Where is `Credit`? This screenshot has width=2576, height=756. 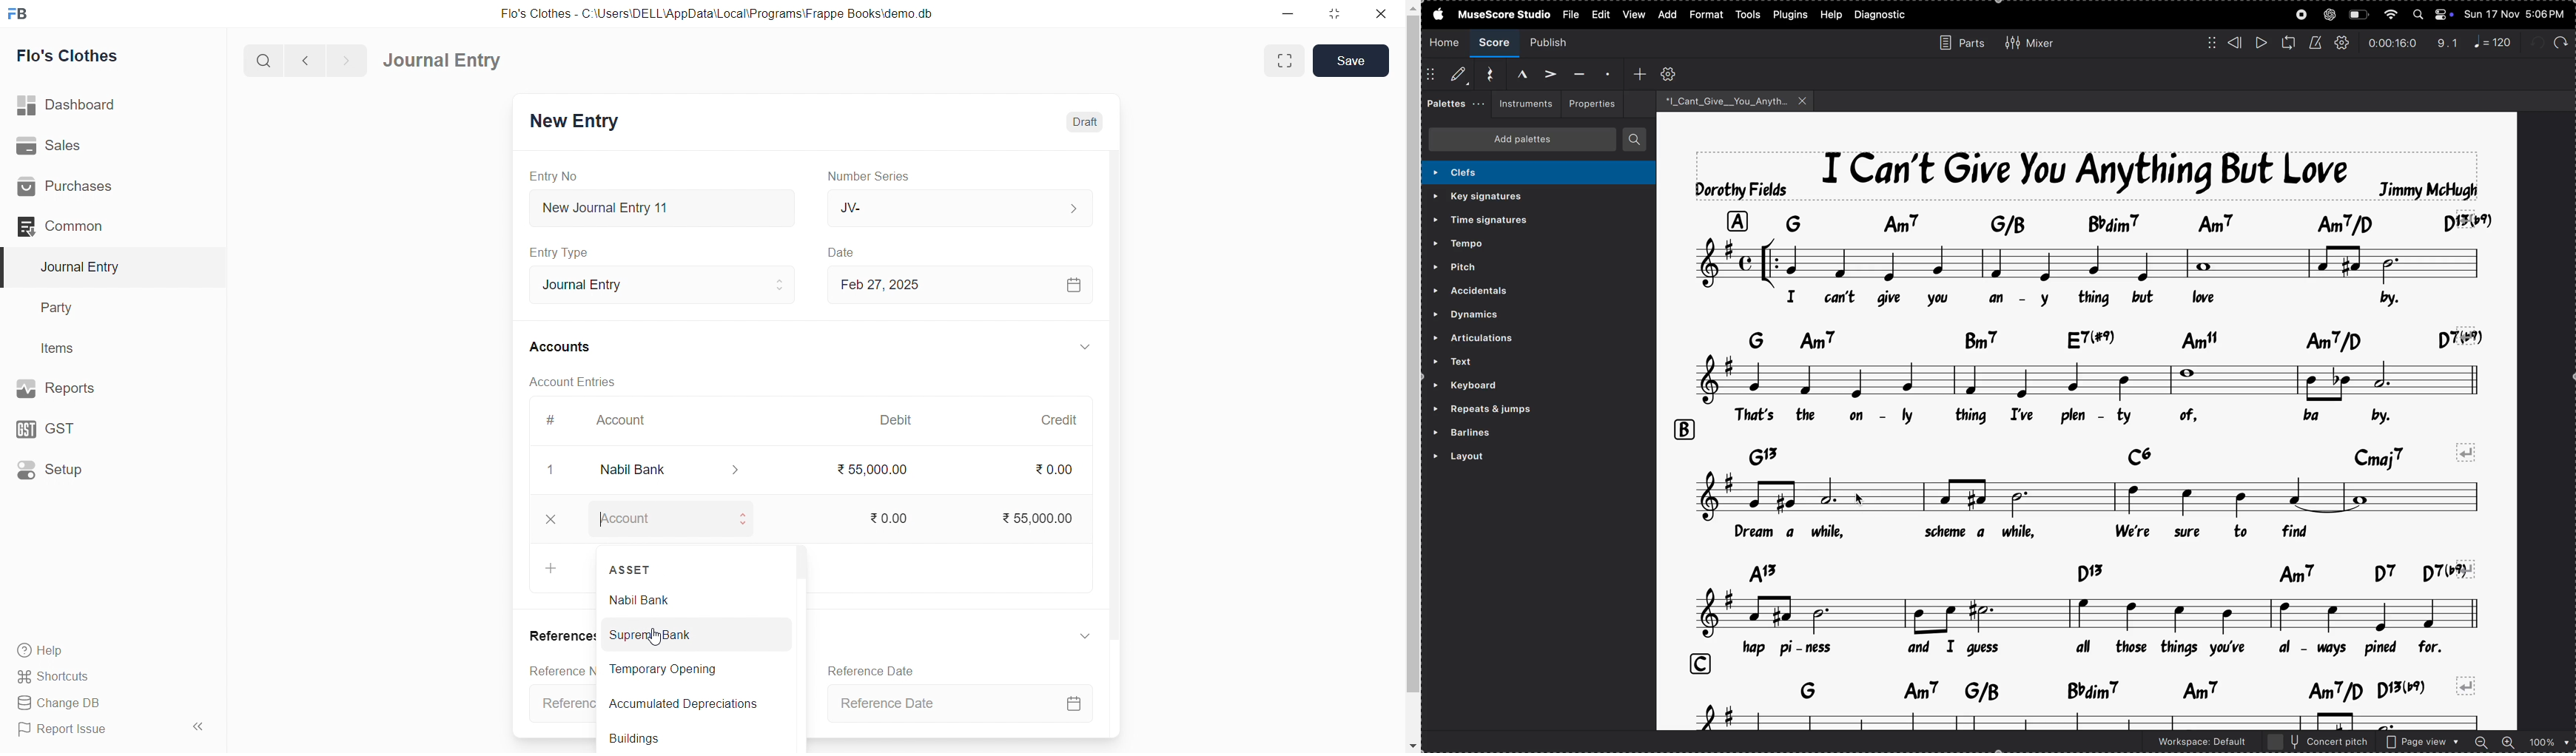
Credit is located at coordinates (1069, 421).